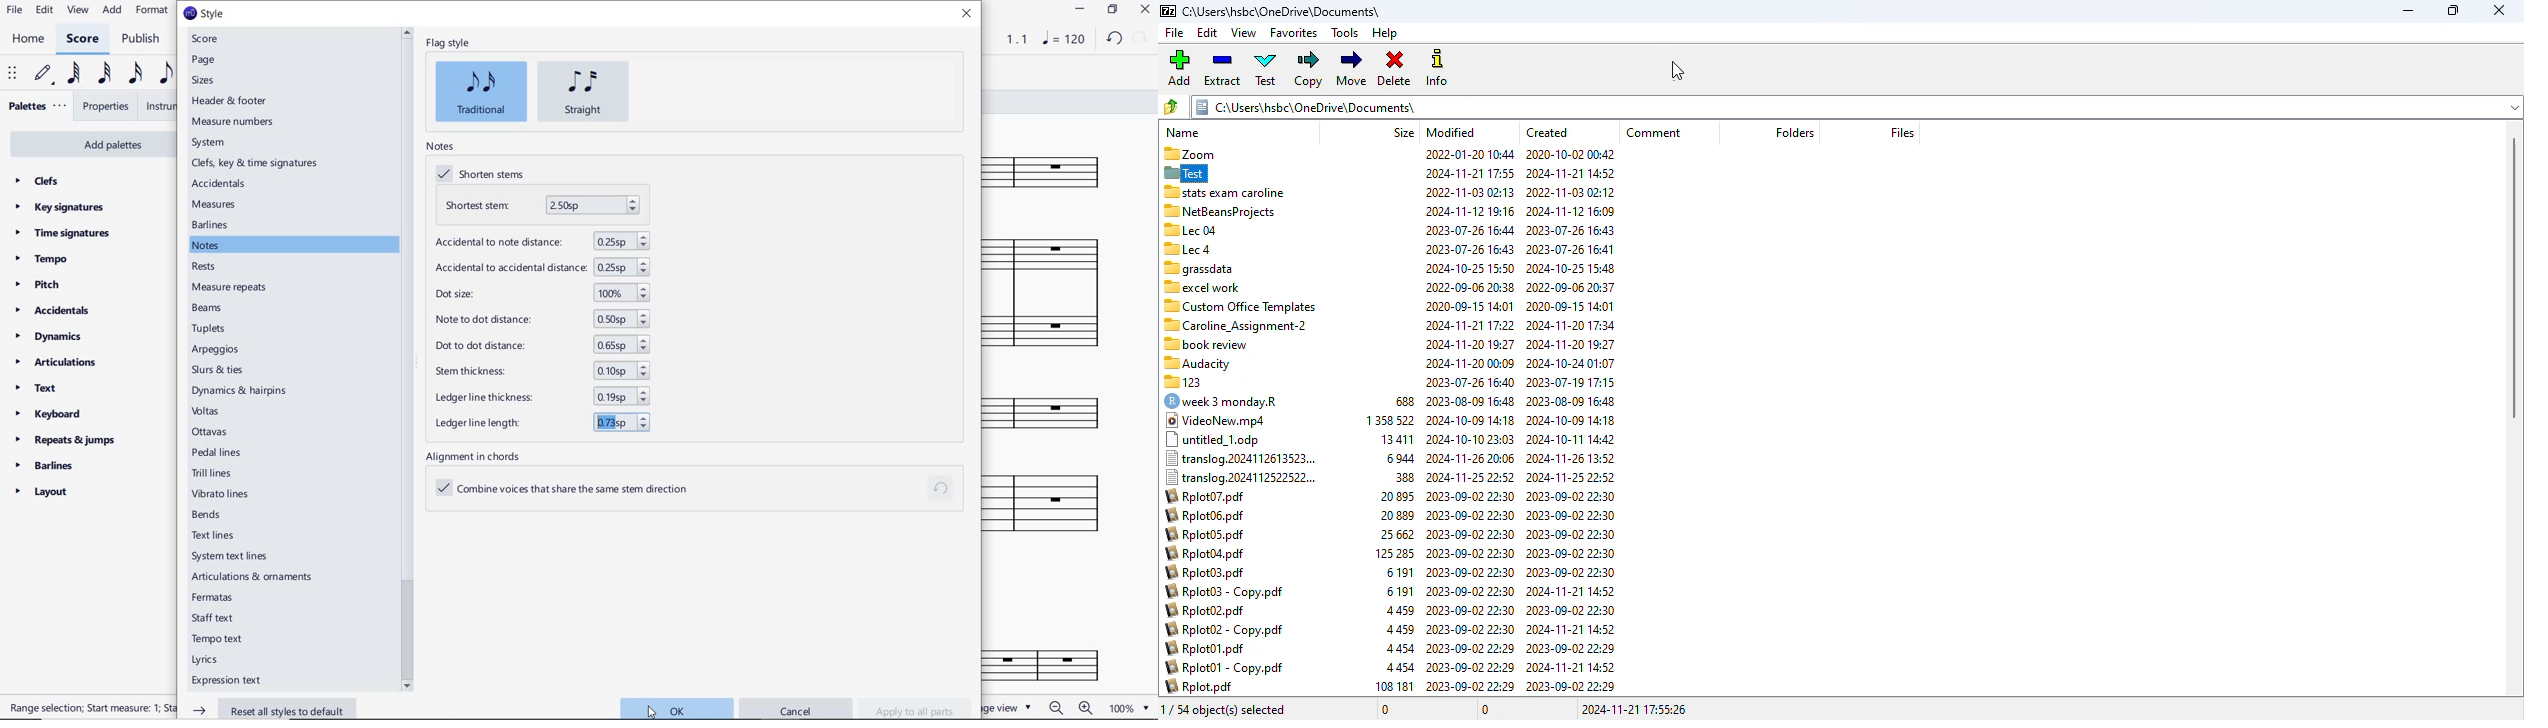  What do you see at coordinates (1571, 611) in the screenshot?
I see `2023-09-02 22:30` at bounding box center [1571, 611].